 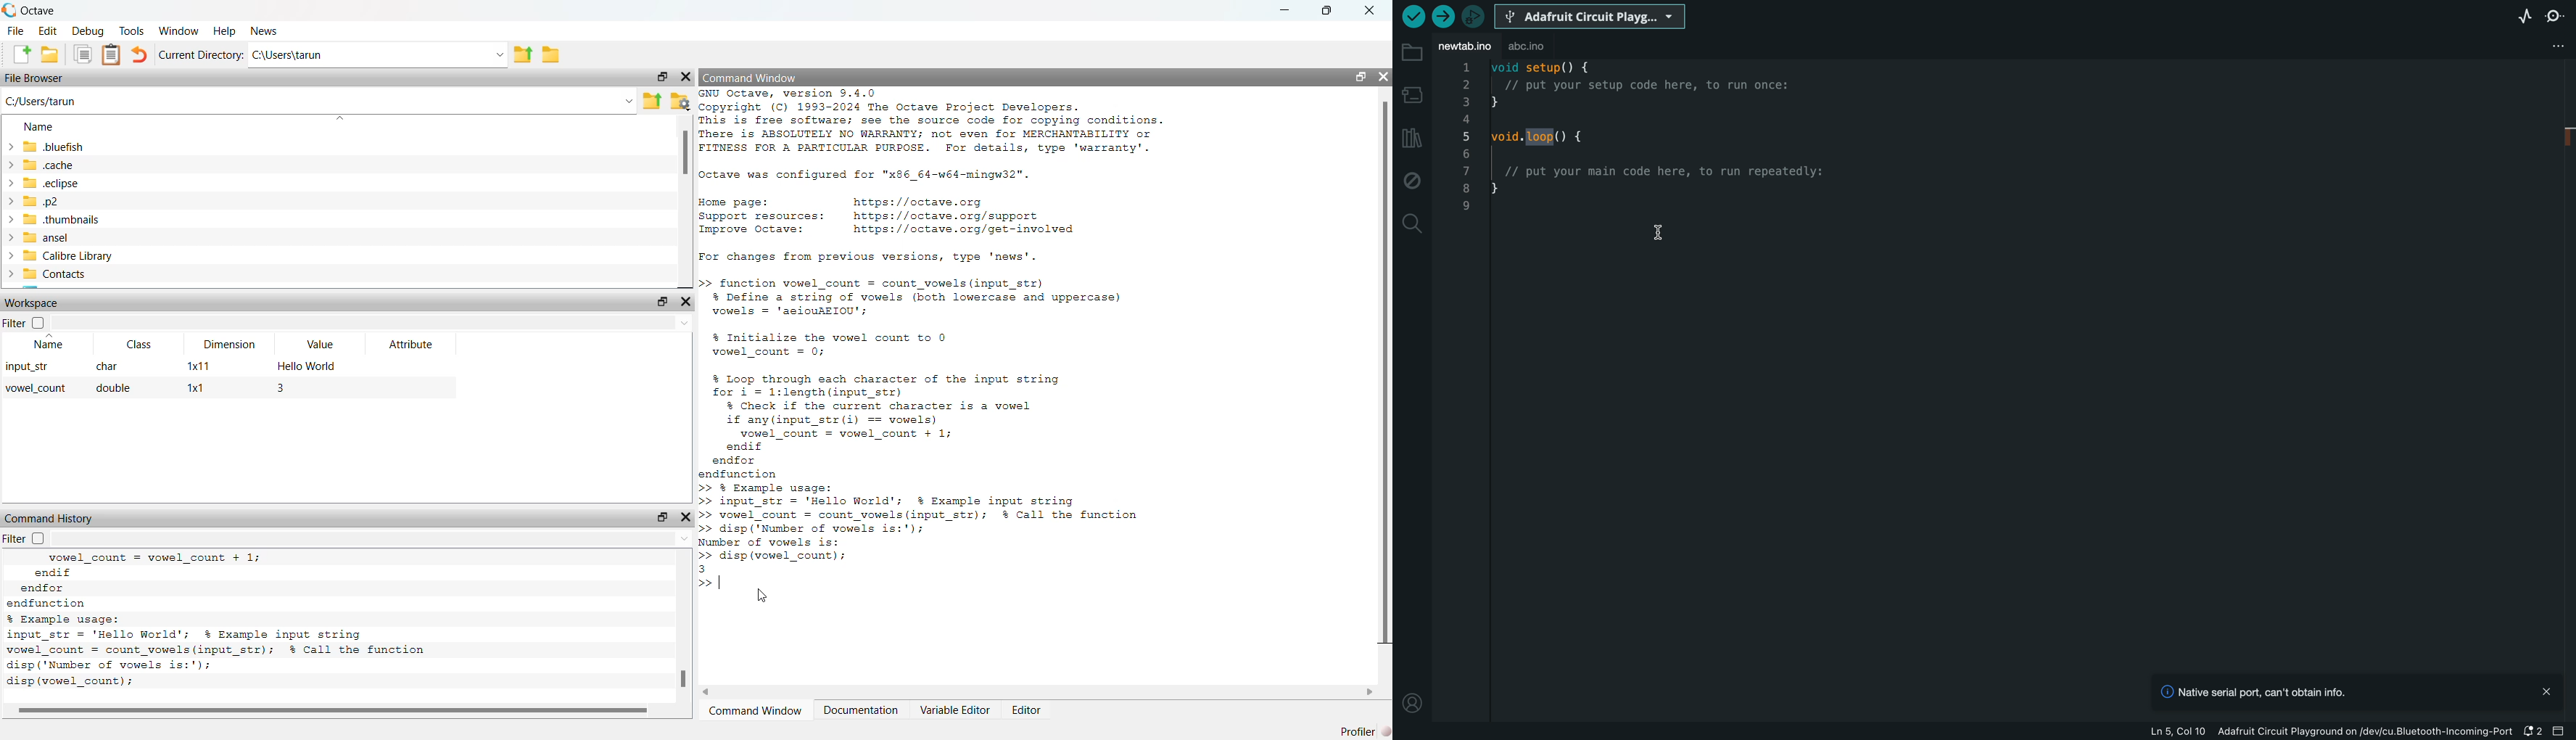 I want to click on .bluefish, so click(x=54, y=146).